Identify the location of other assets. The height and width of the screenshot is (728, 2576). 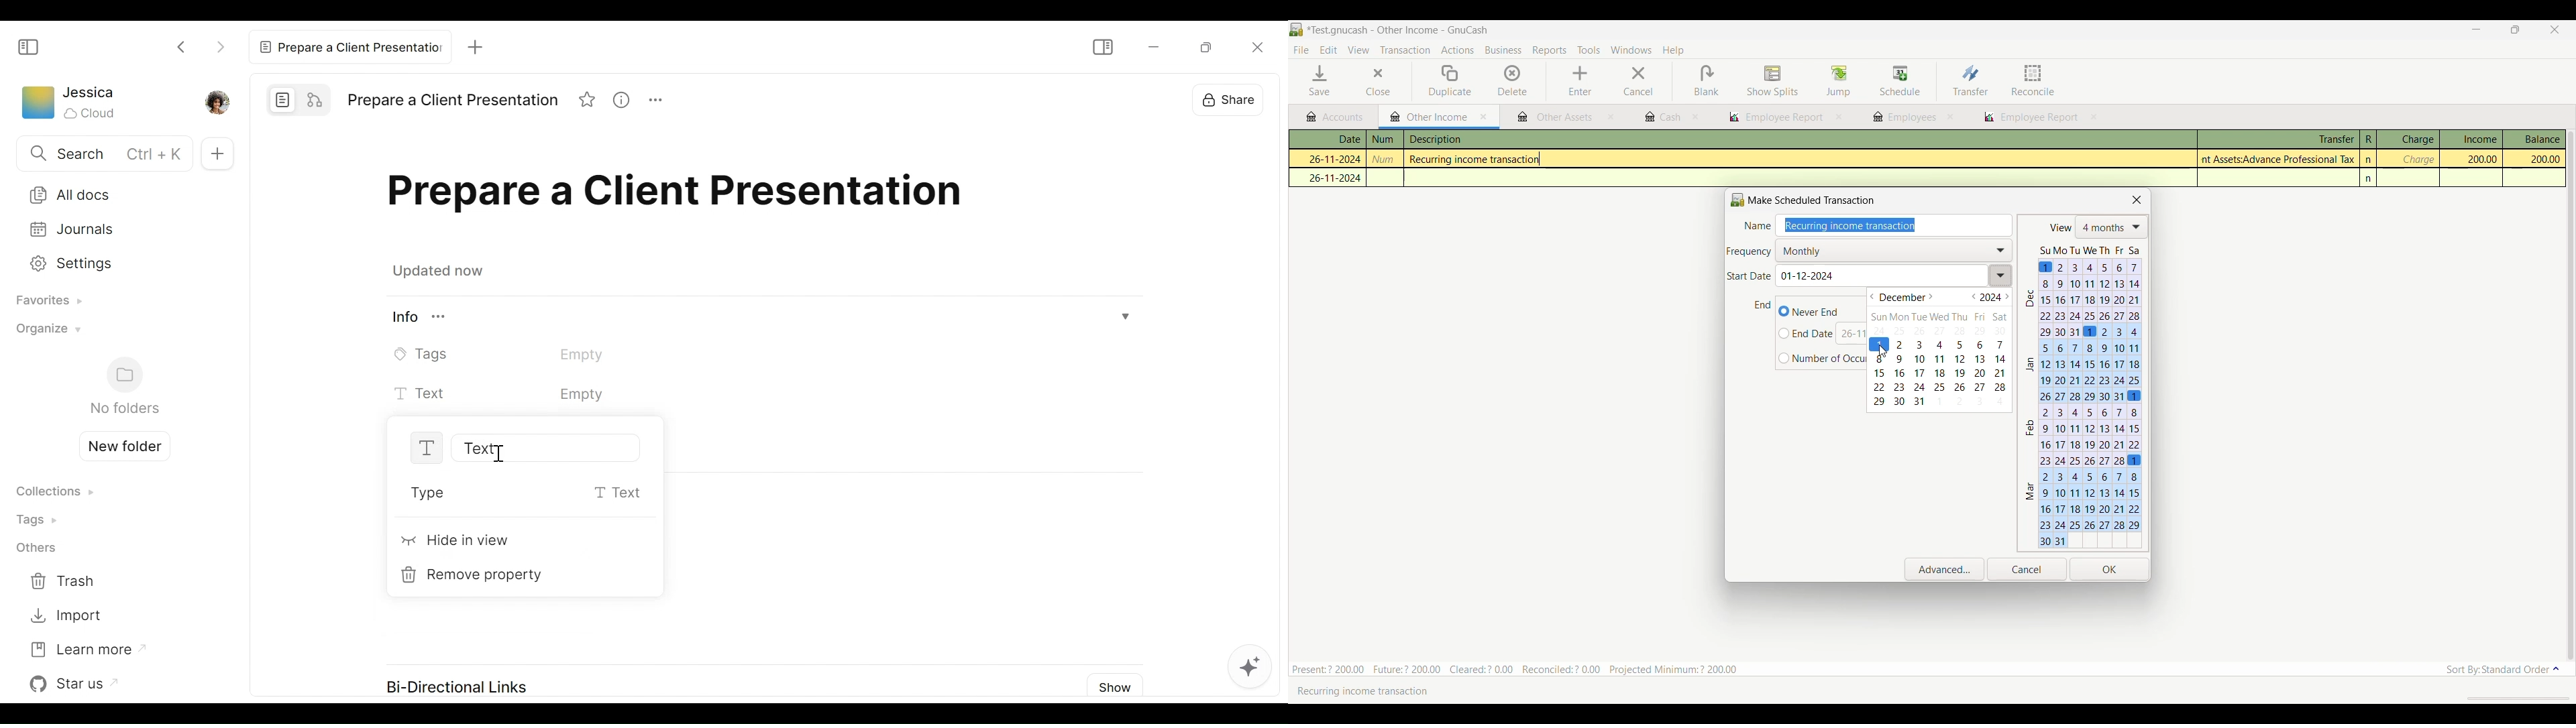
(1556, 118).